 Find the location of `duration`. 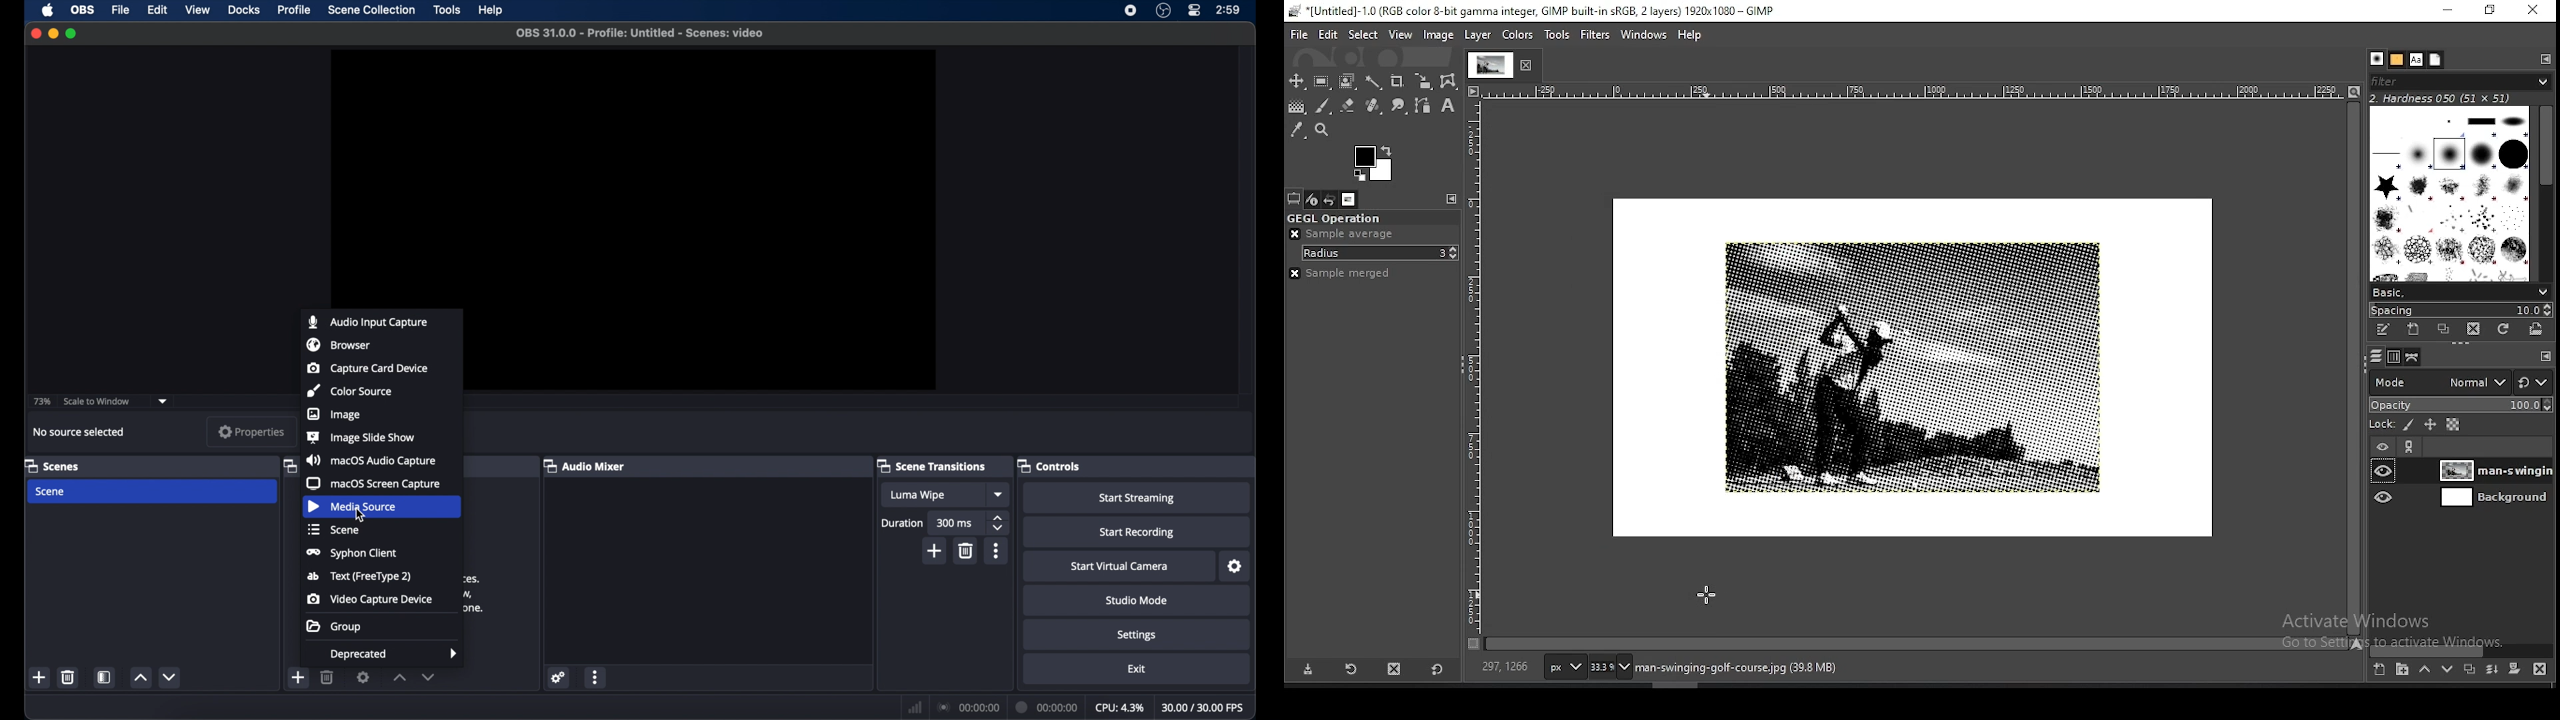

duration is located at coordinates (1047, 707).